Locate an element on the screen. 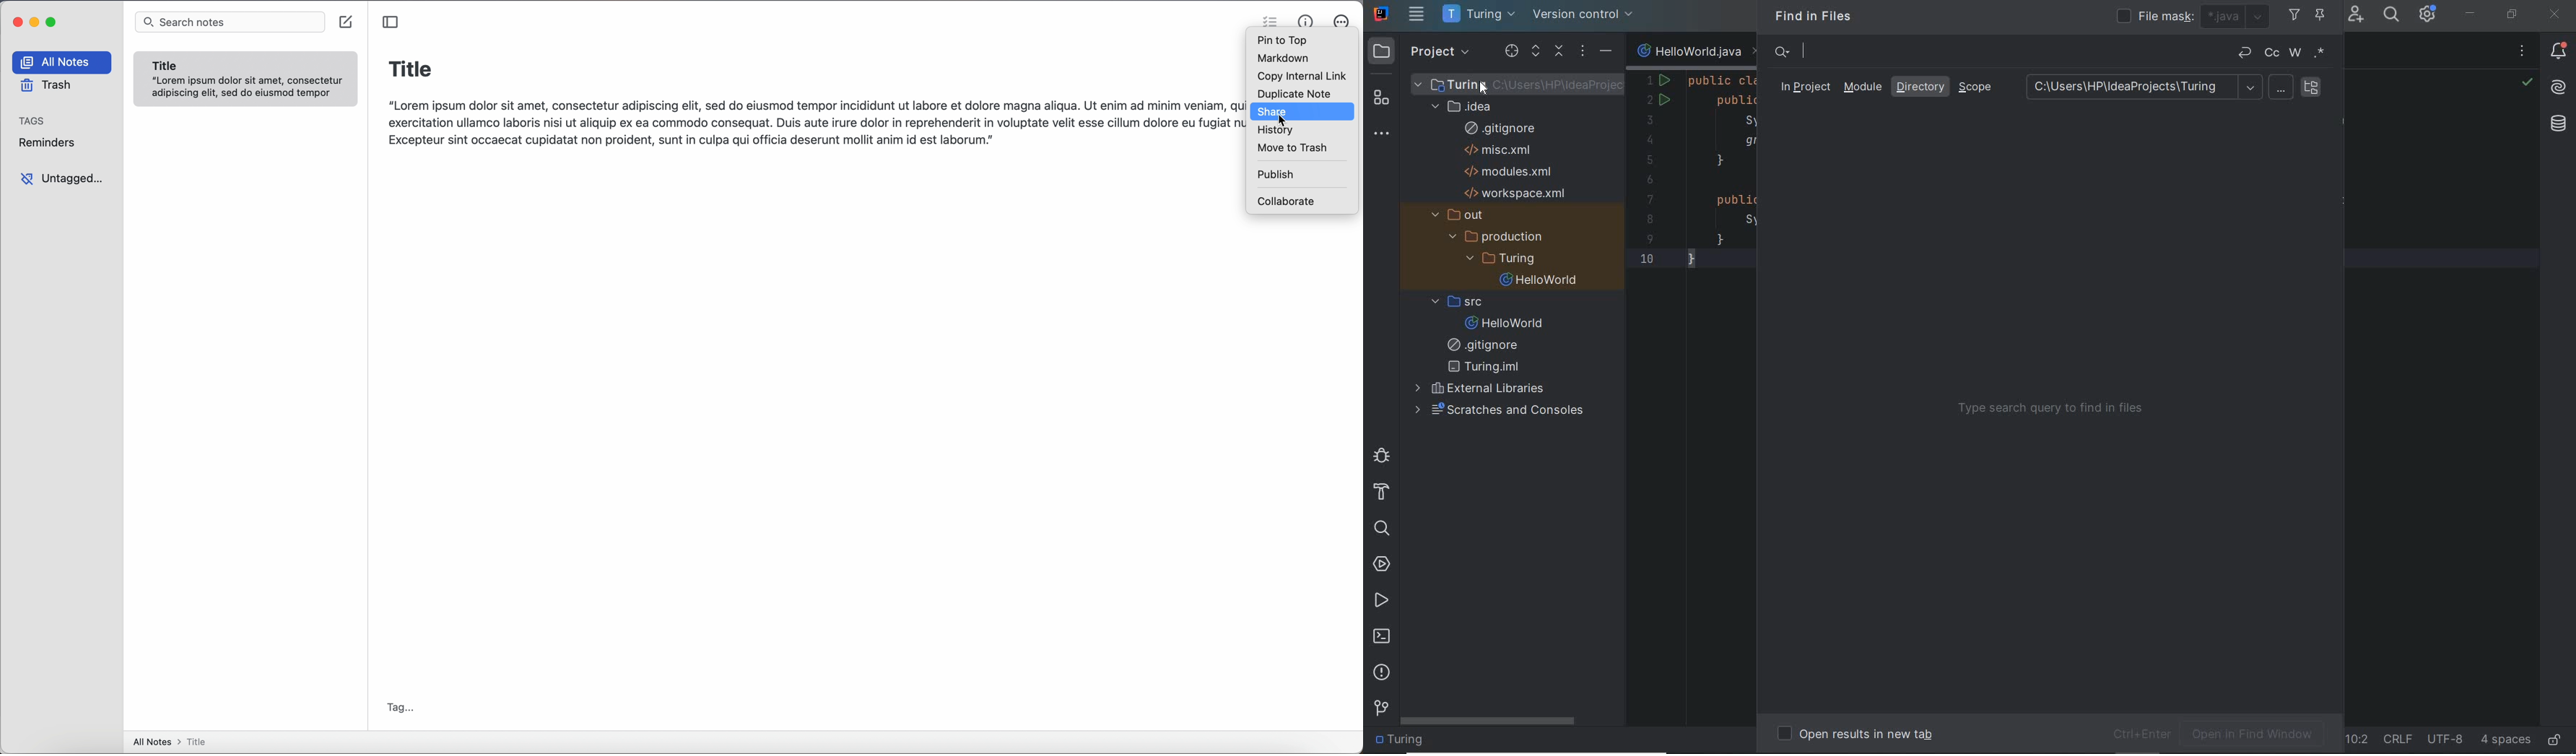 This screenshot has width=2576, height=756. main menu is located at coordinates (1417, 14).